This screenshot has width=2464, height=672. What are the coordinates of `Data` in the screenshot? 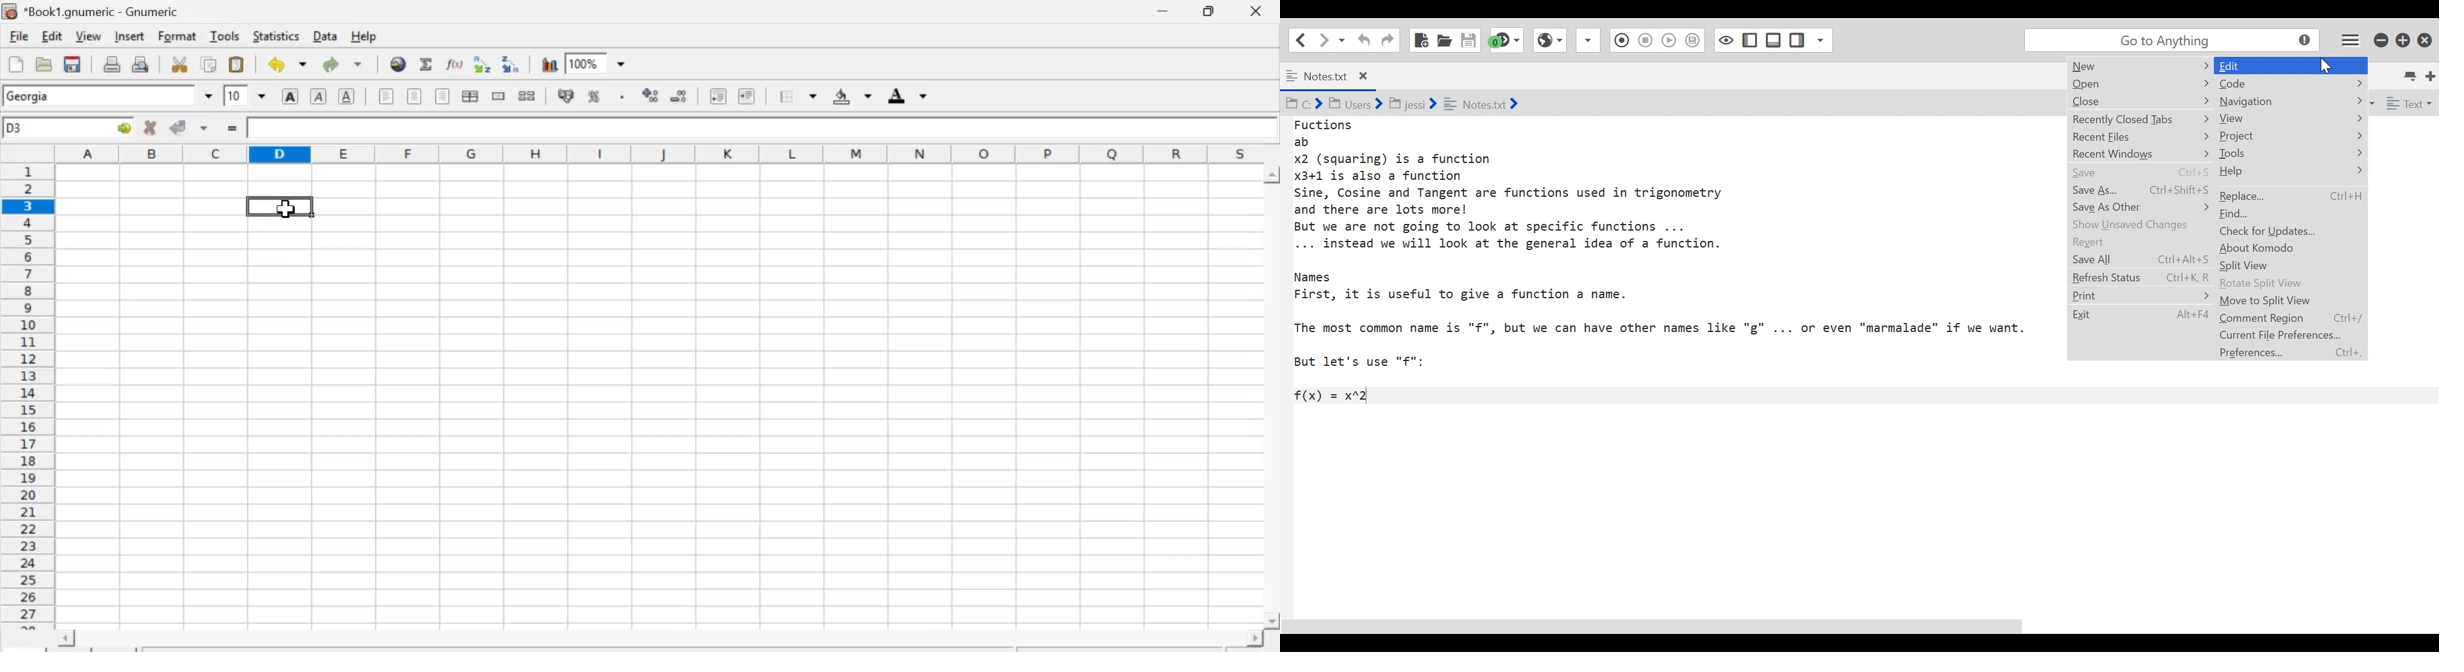 It's located at (326, 36).